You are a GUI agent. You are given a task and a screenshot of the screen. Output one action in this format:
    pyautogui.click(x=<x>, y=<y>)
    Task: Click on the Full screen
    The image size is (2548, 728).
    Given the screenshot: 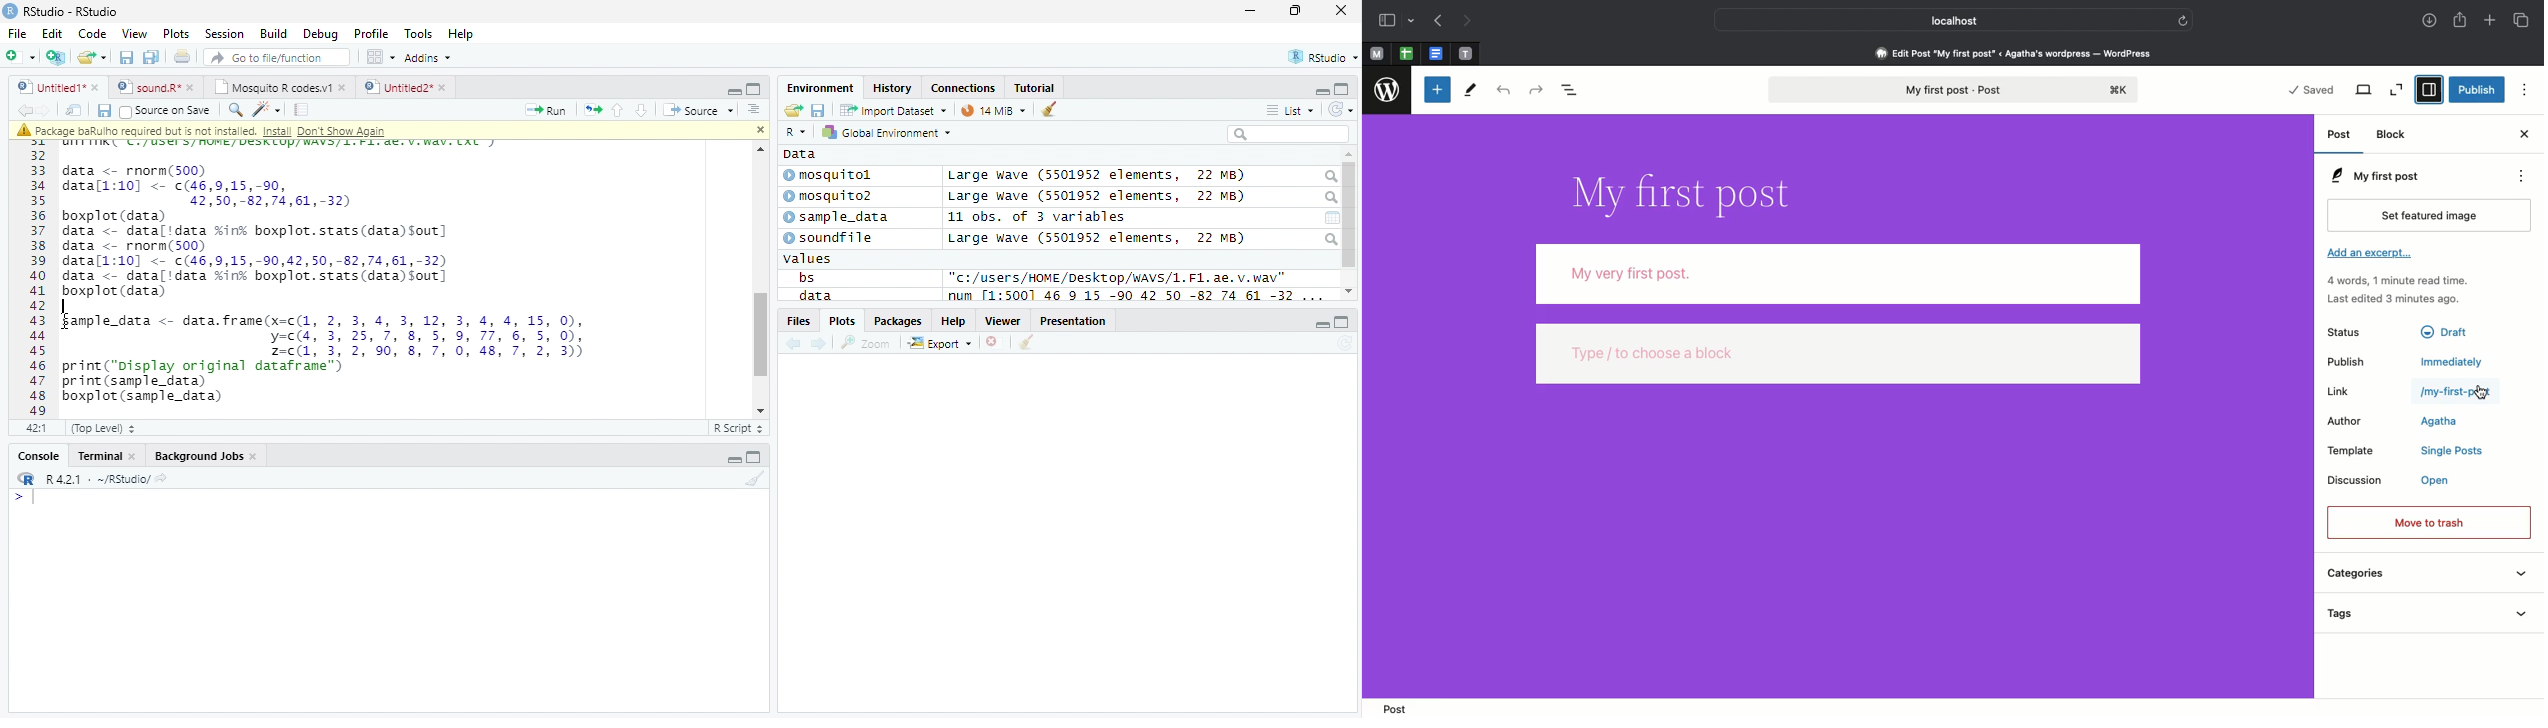 What is the action you would take?
    pyautogui.click(x=753, y=89)
    